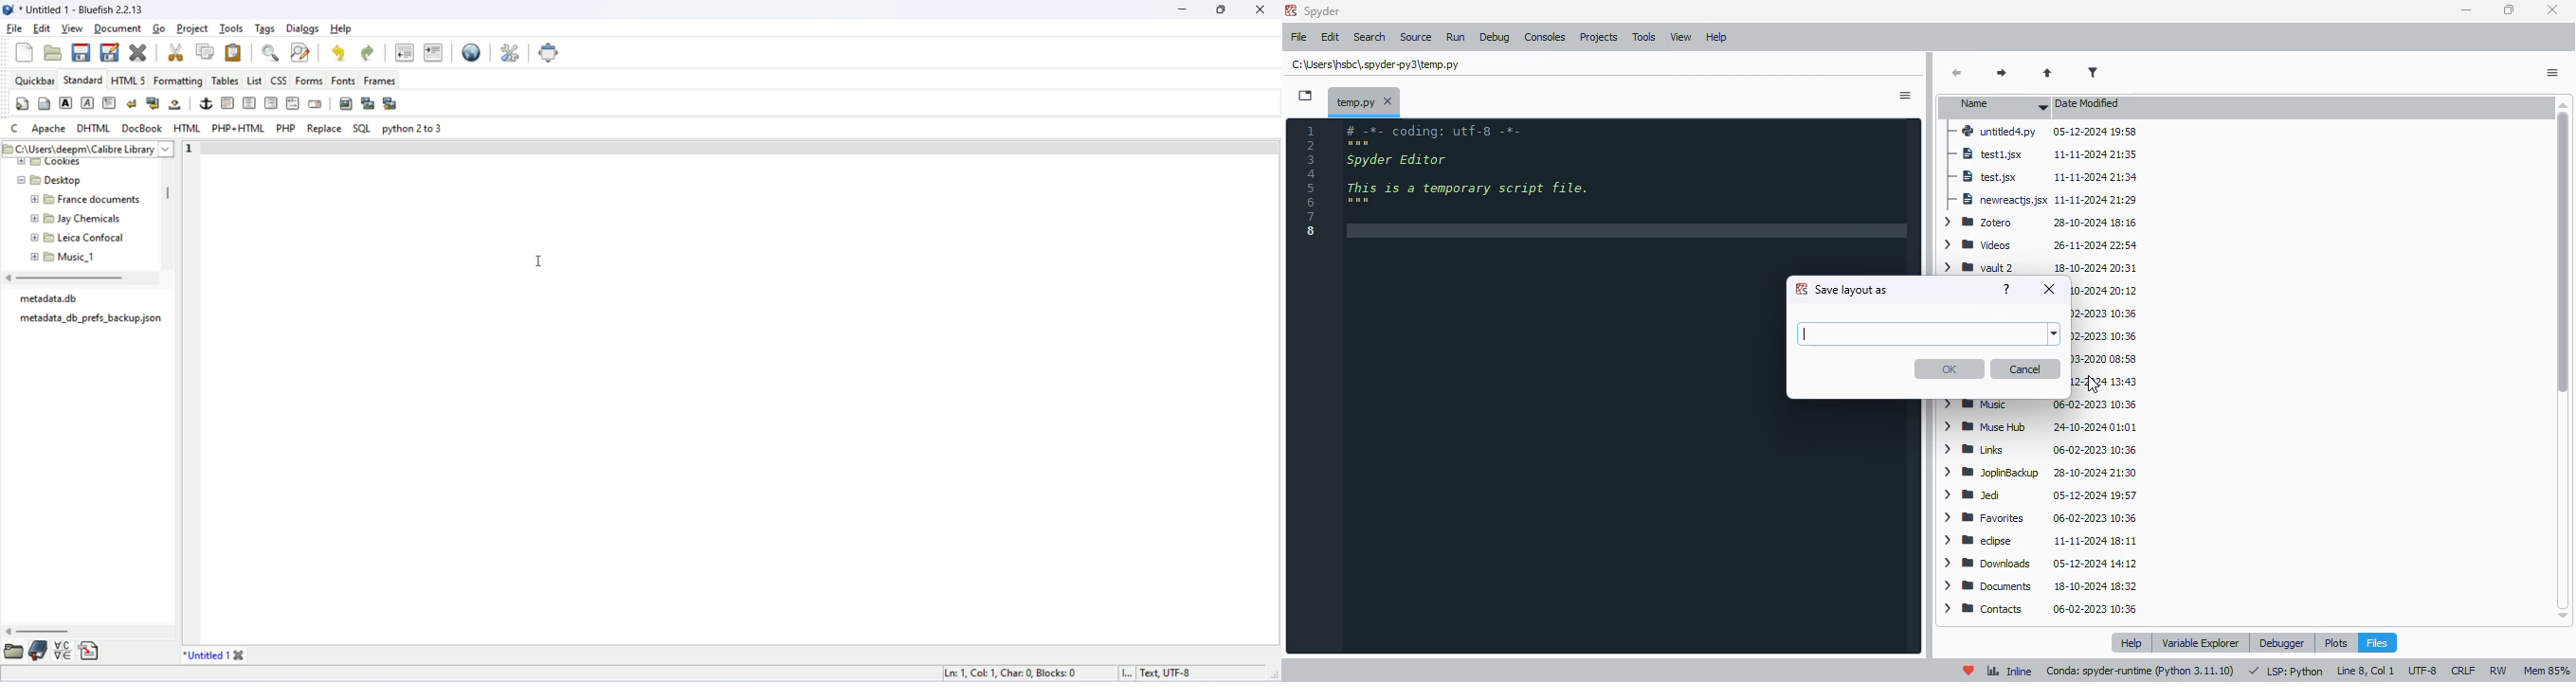 The image size is (2576, 700). Describe the element at coordinates (2055, 334) in the screenshot. I see `browse` at that location.